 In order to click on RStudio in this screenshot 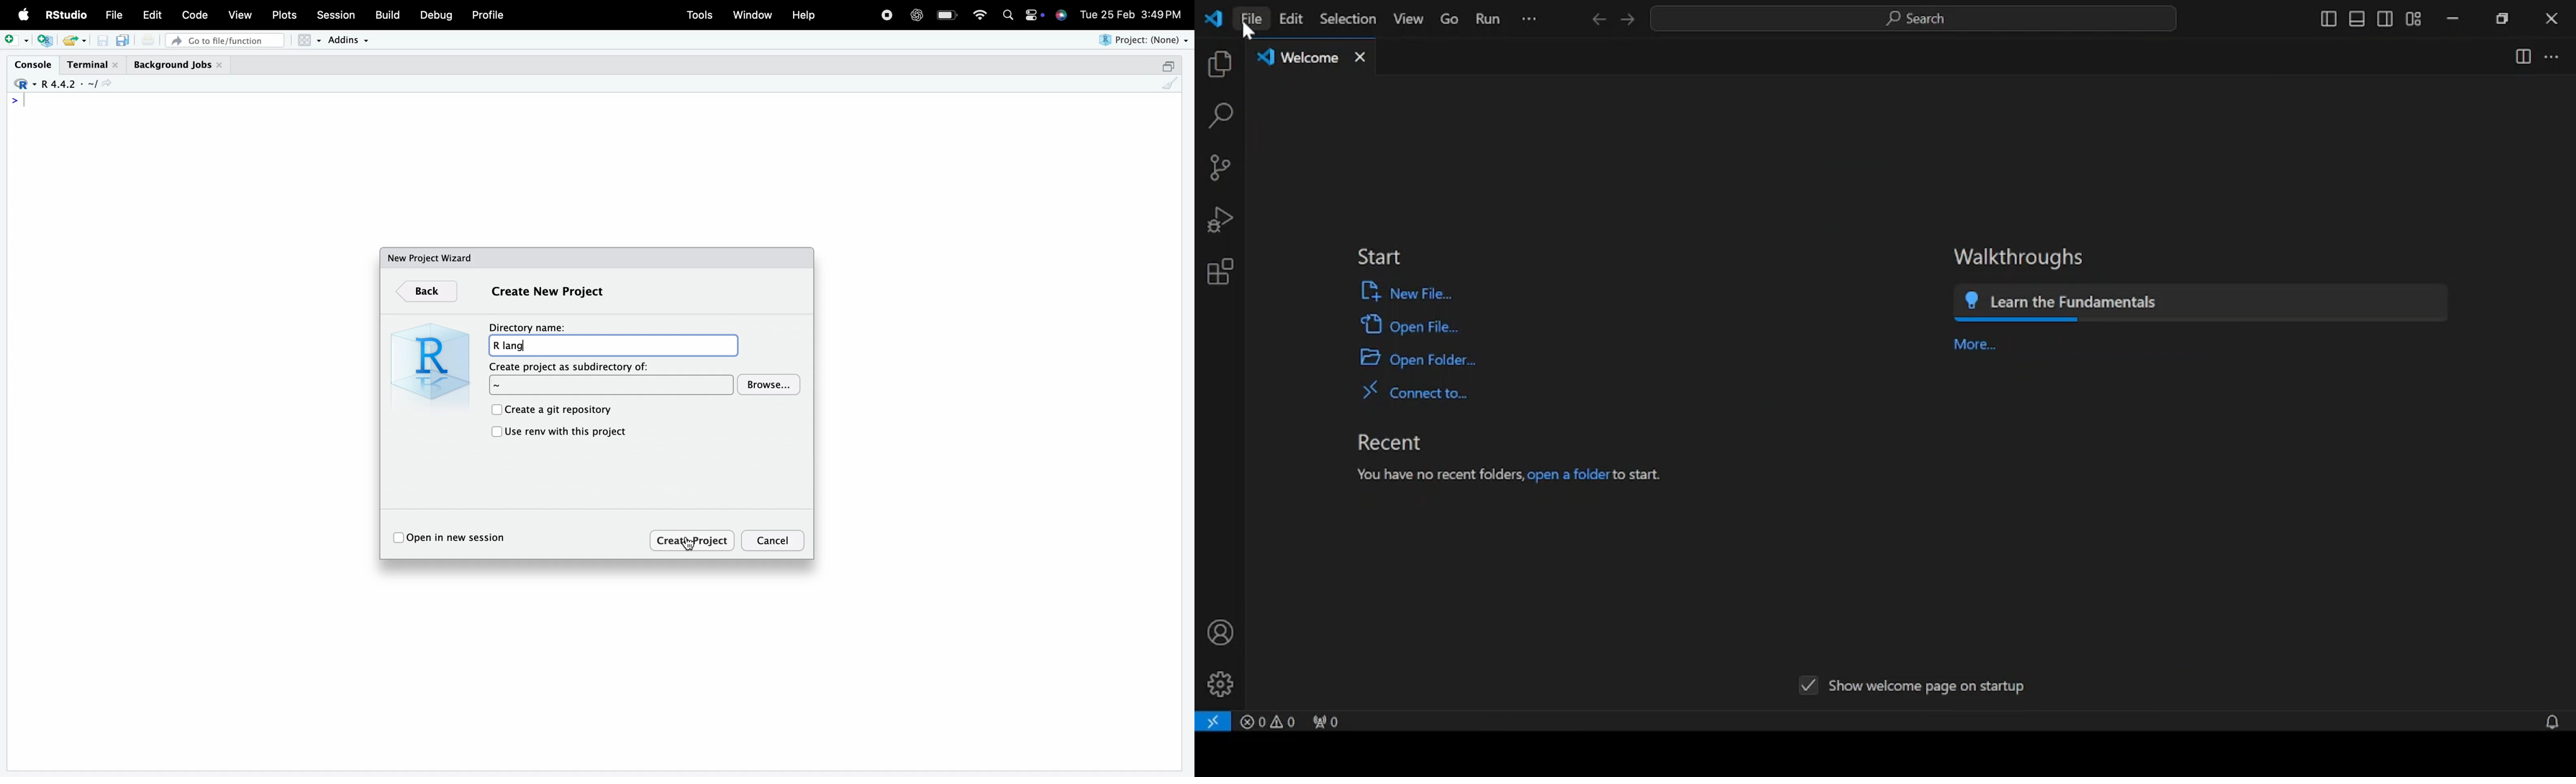, I will do `click(65, 15)`.